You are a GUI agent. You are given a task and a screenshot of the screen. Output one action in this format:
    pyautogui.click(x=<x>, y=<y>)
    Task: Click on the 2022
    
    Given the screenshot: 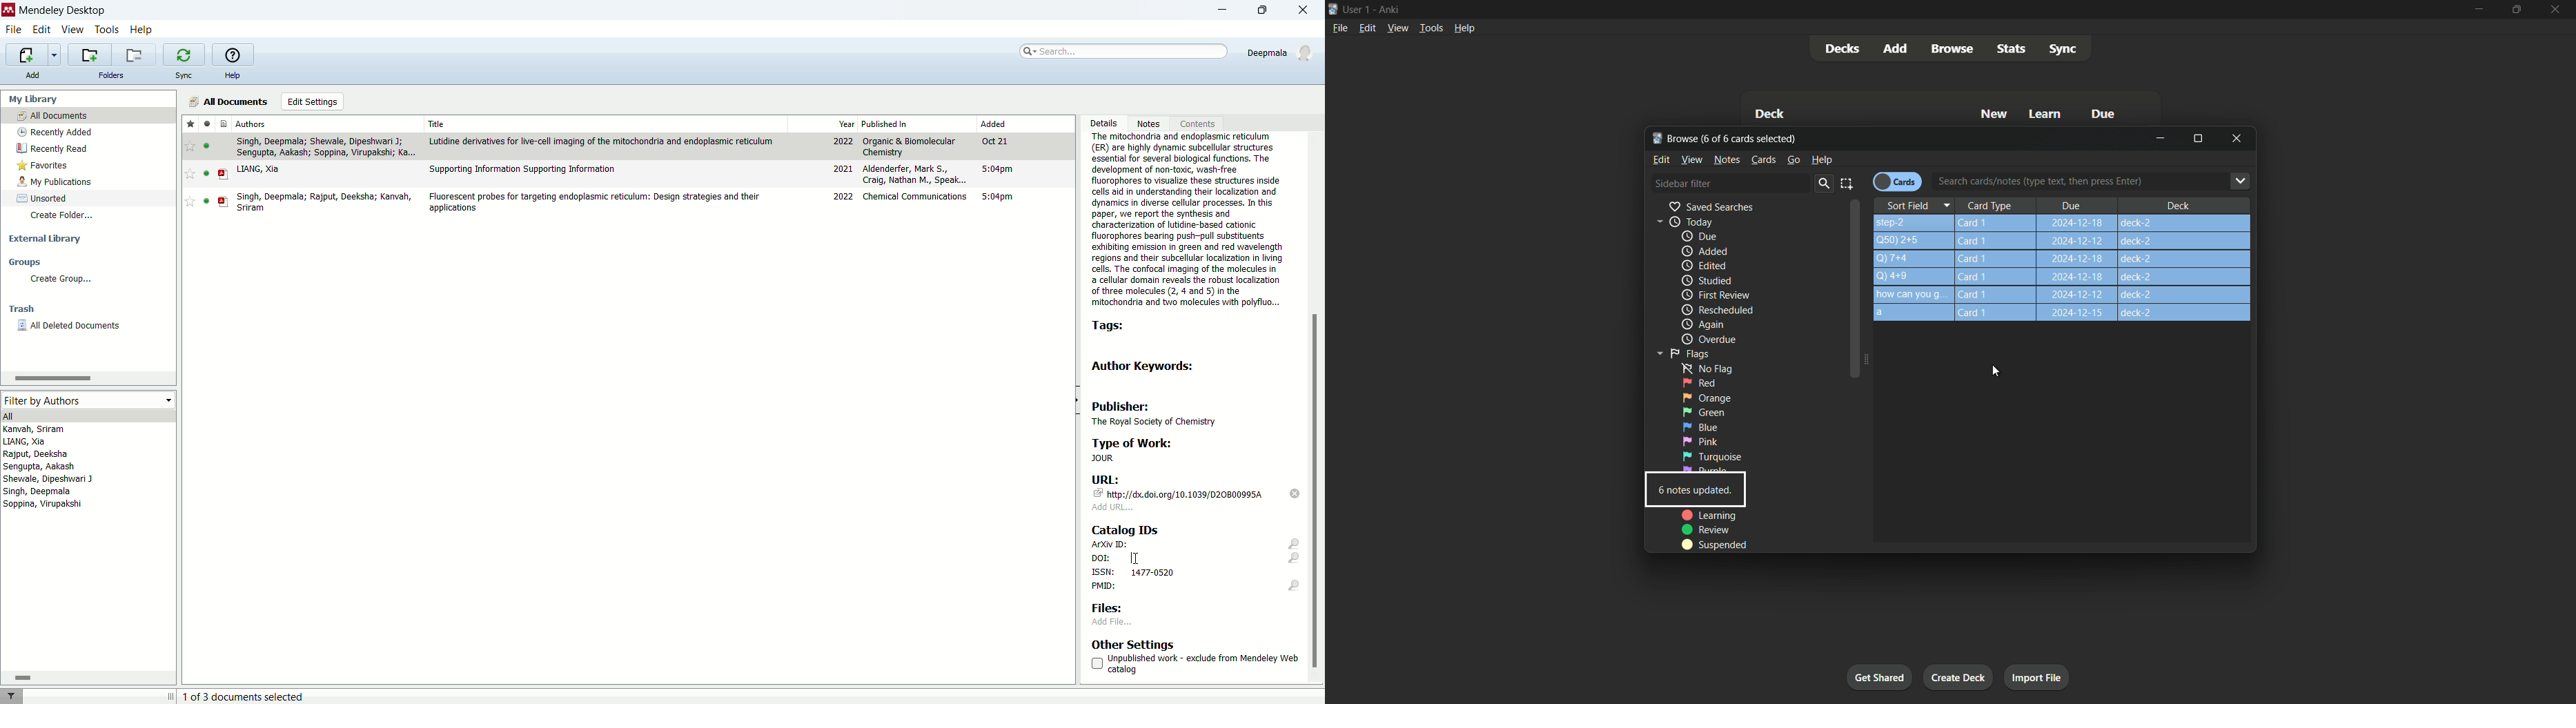 What is the action you would take?
    pyautogui.click(x=843, y=141)
    